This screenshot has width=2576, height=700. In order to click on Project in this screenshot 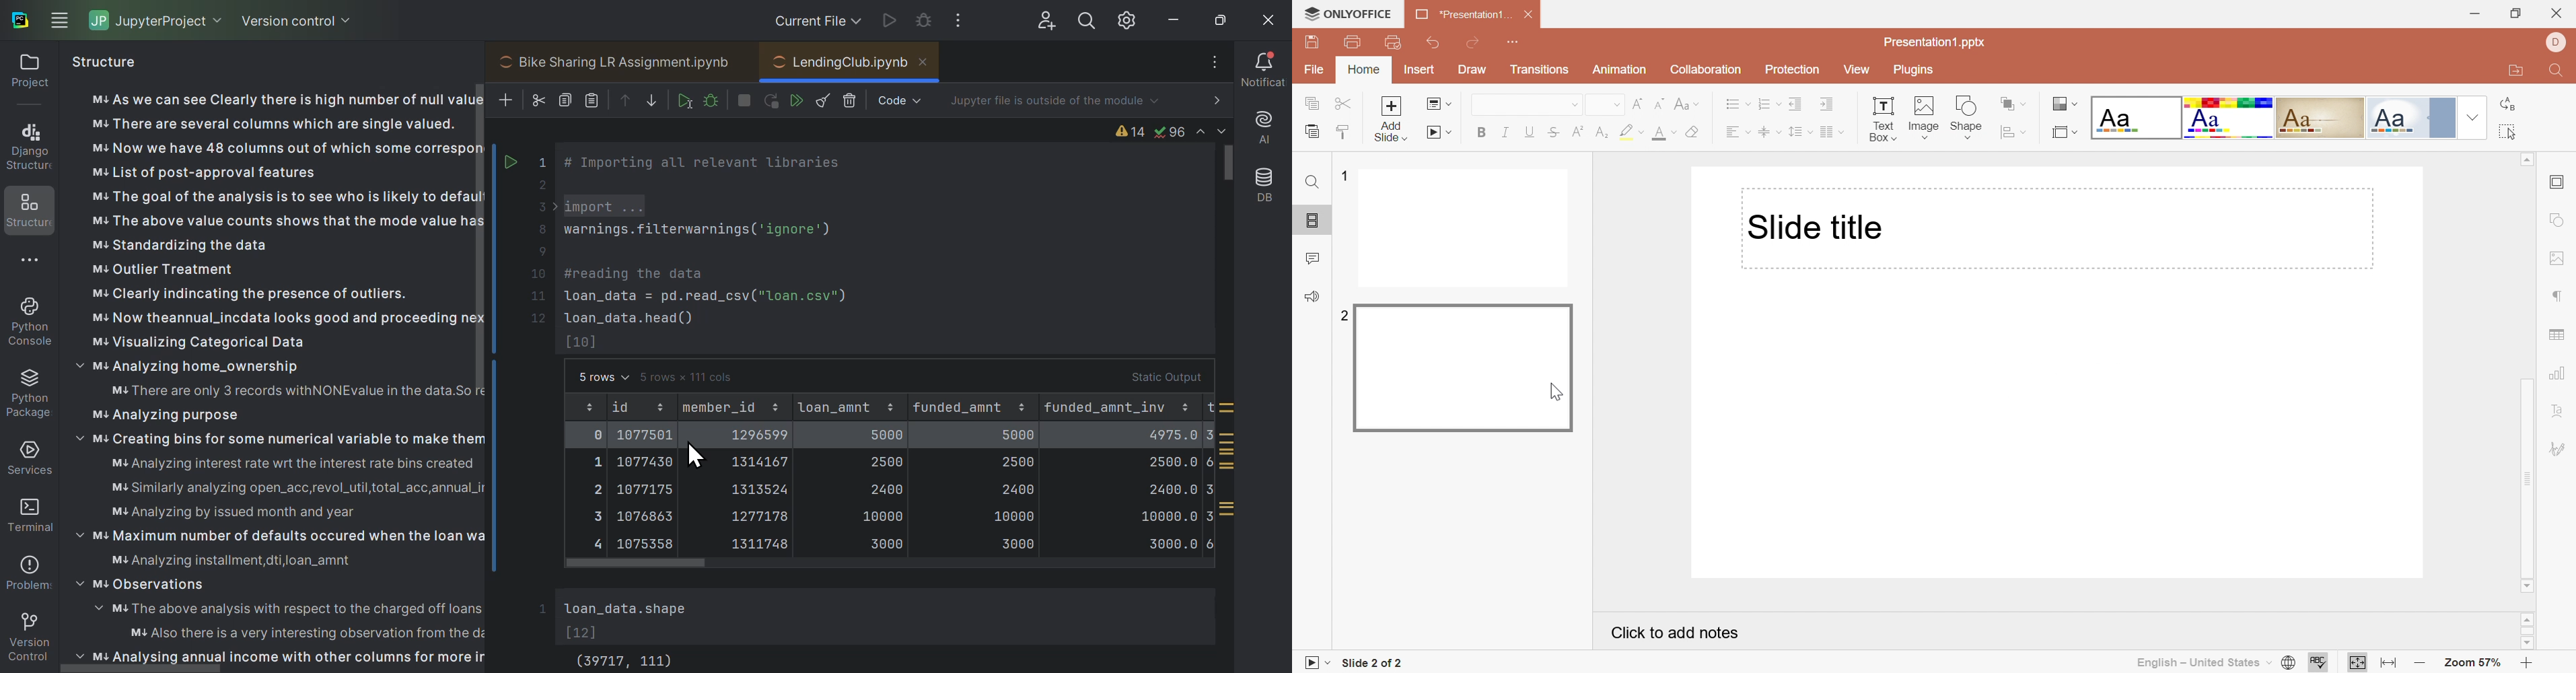, I will do `click(30, 75)`.